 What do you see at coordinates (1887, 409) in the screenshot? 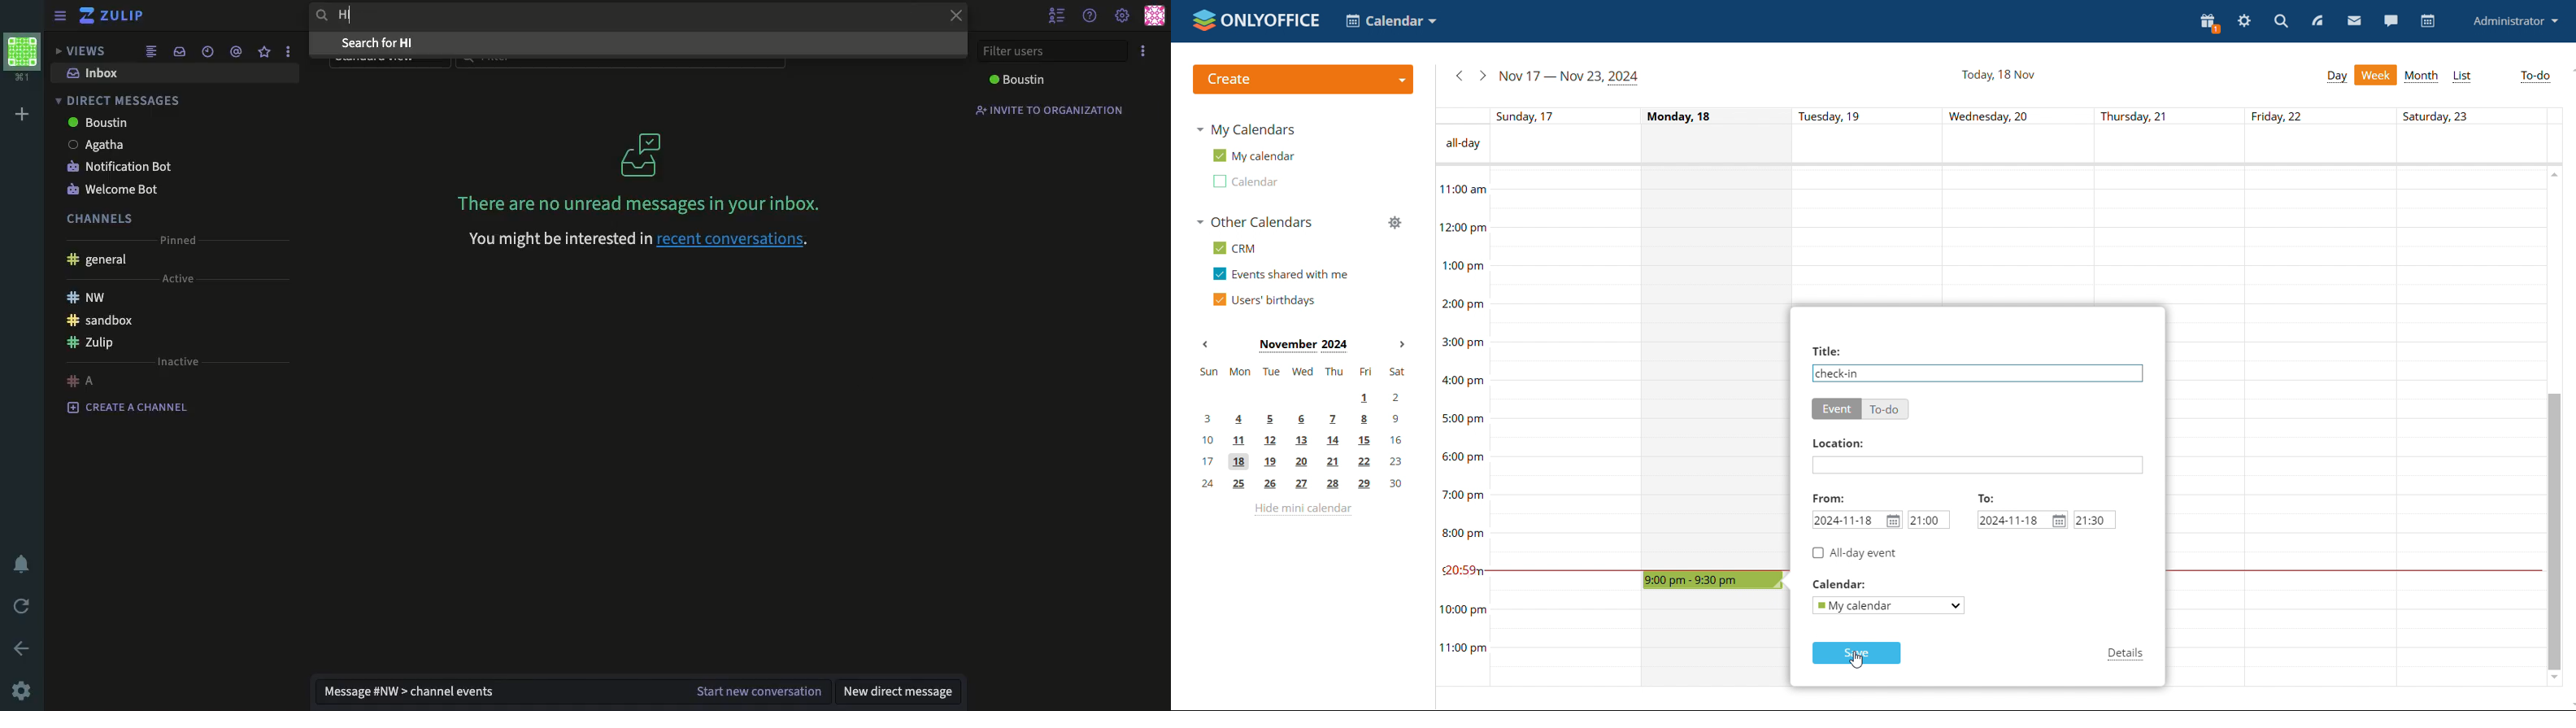
I see `to-do` at bounding box center [1887, 409].